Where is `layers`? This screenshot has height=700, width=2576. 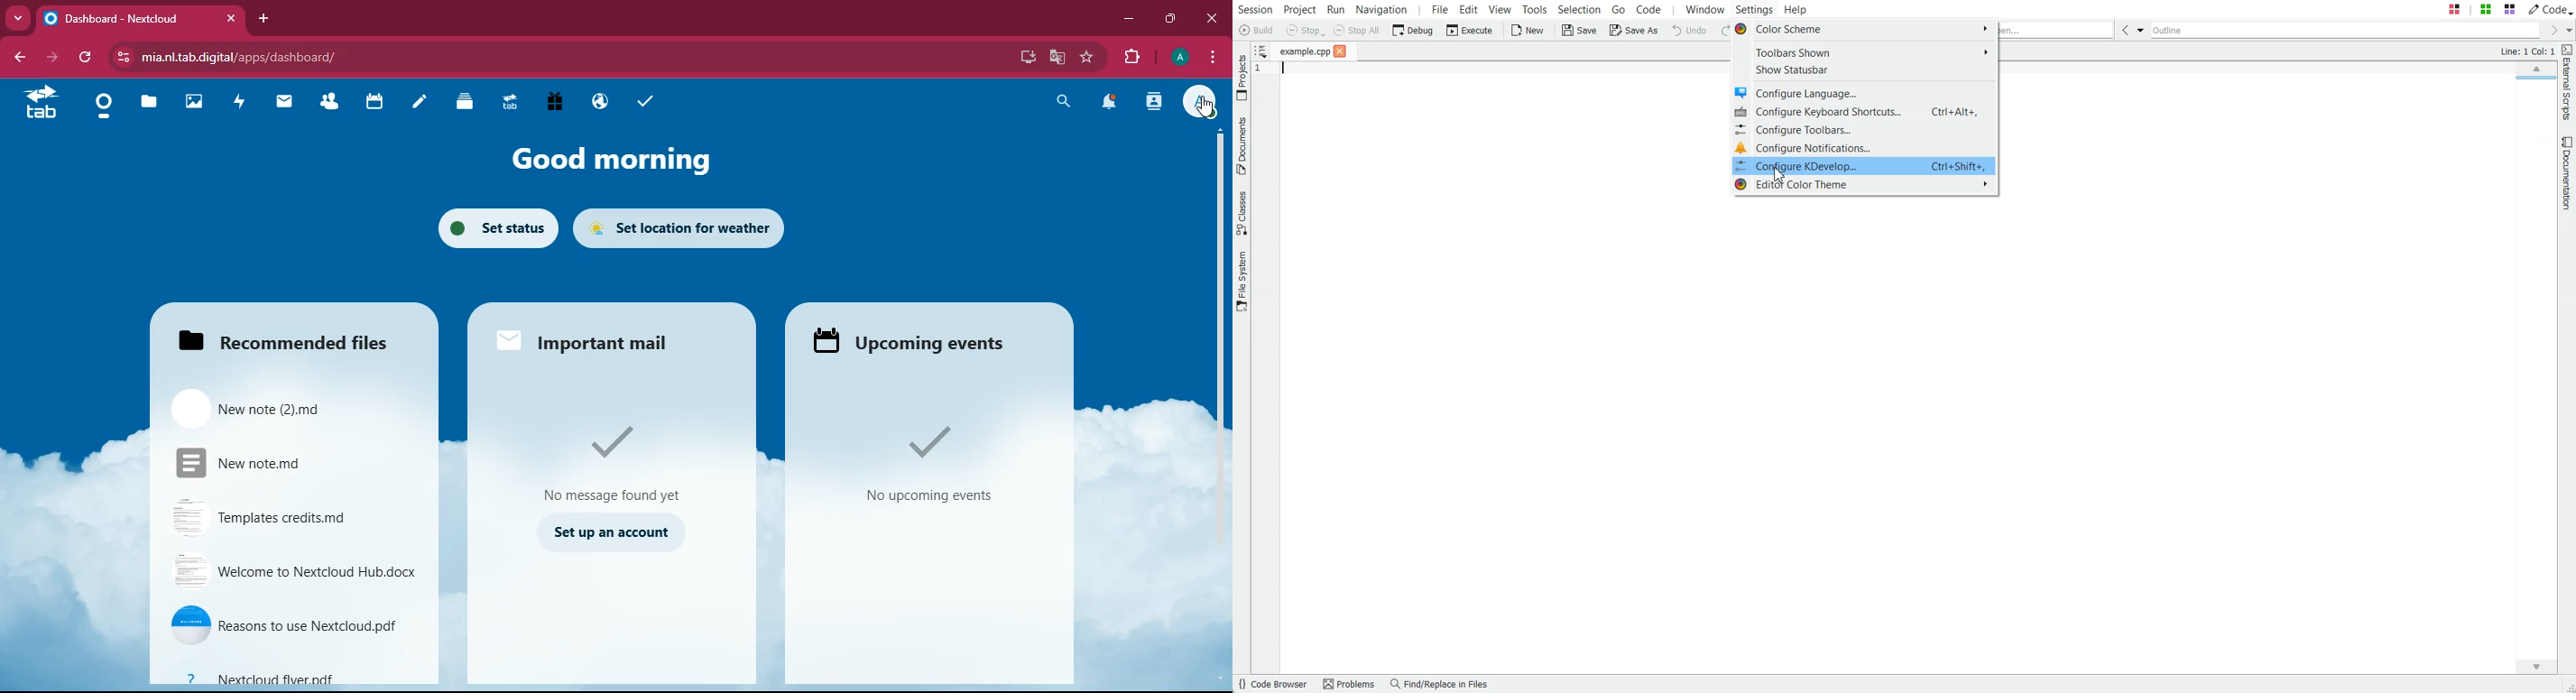
layers is located at coordinates (465, 104).